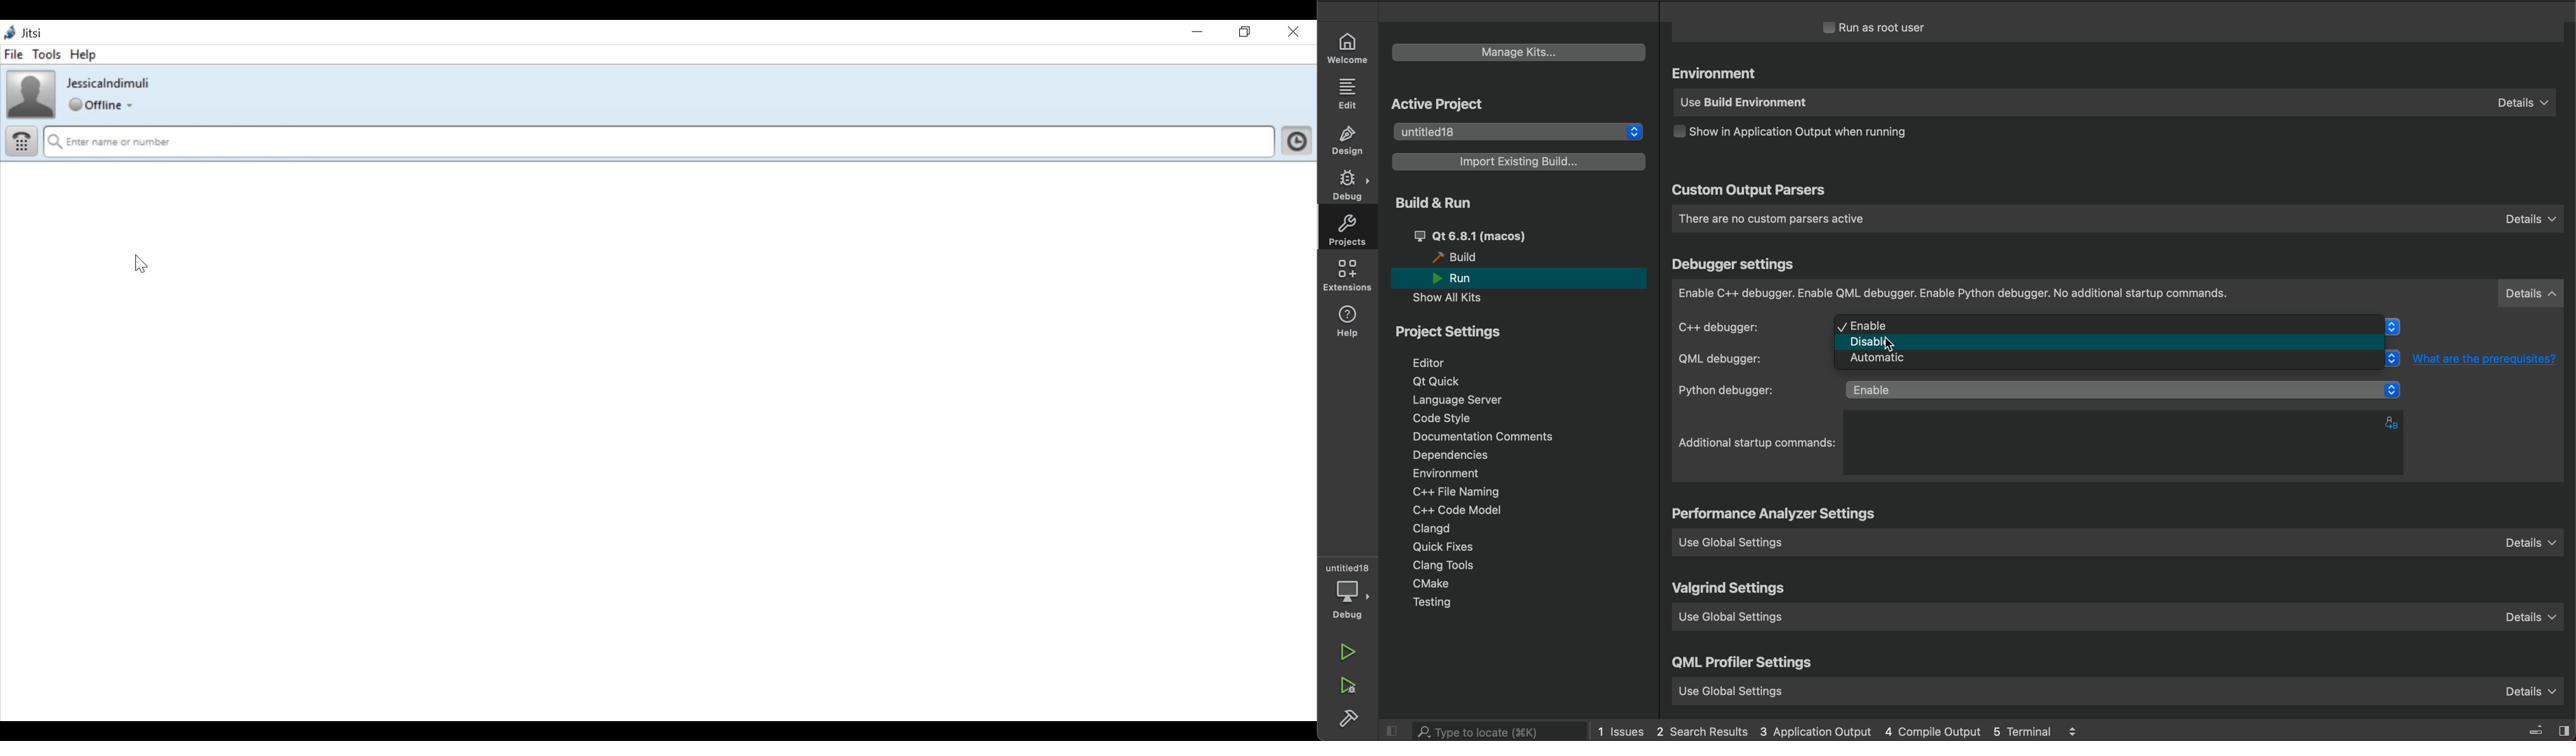  I want to click on use build , so click(2112, 104).